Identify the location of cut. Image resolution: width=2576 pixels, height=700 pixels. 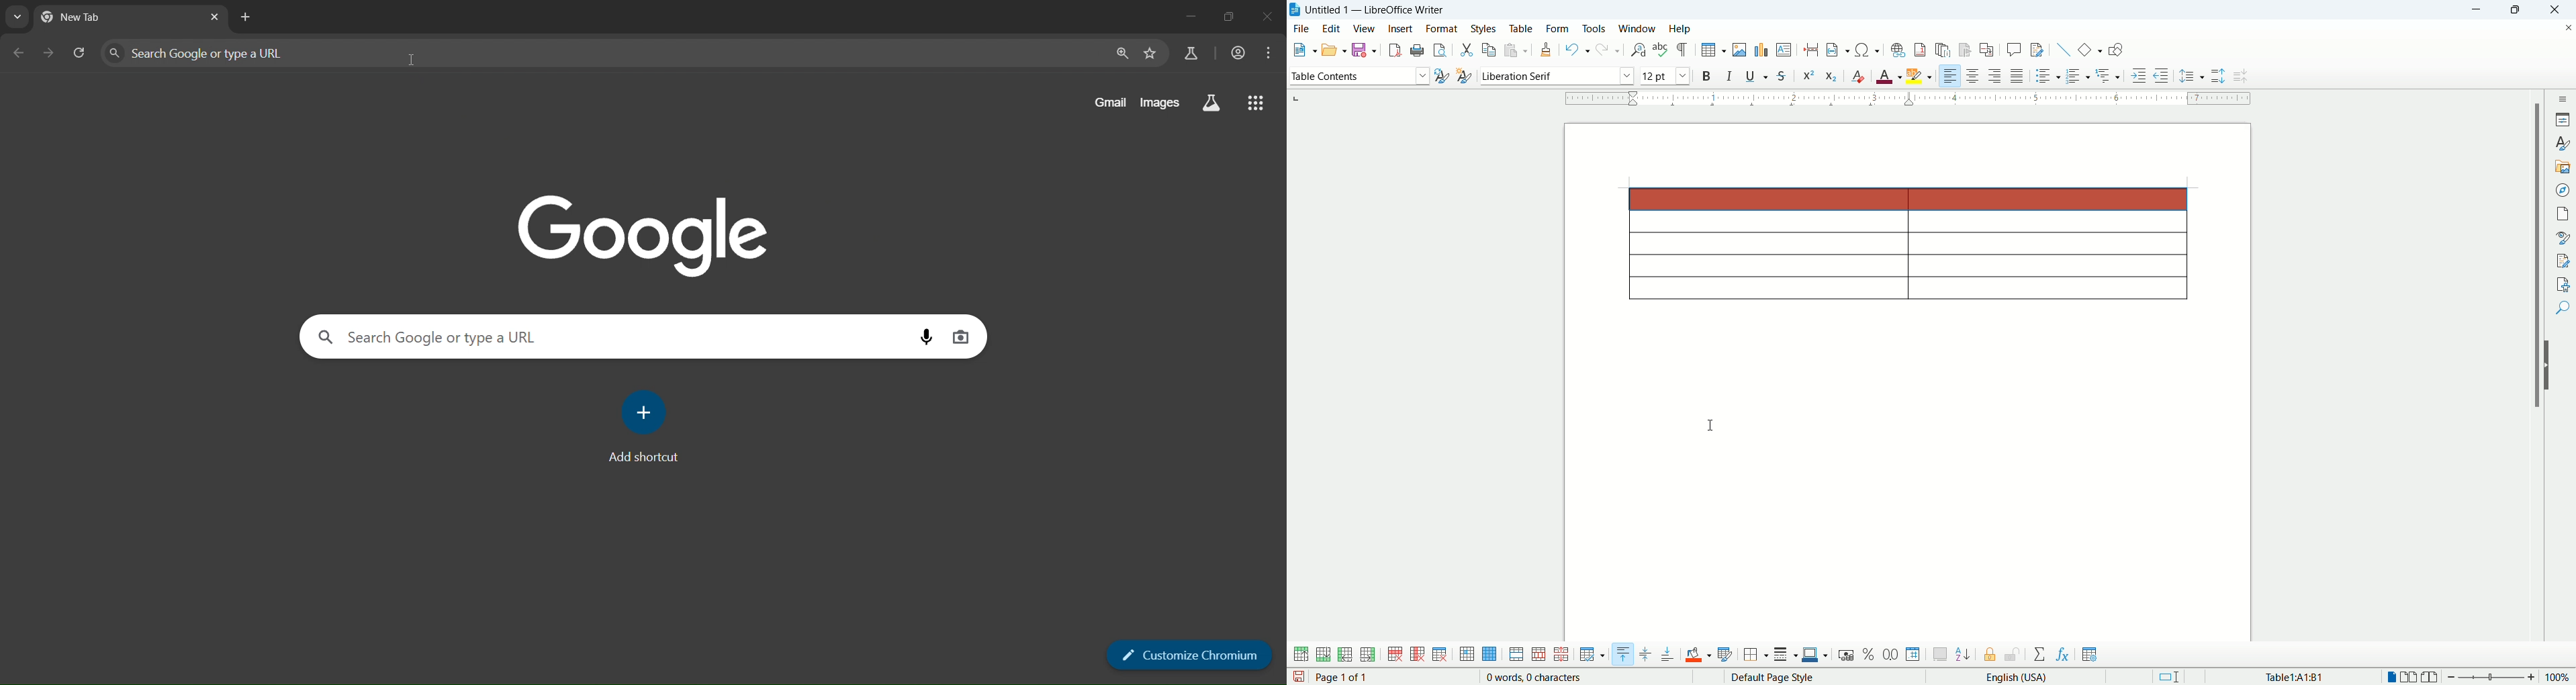
(1467, 51).